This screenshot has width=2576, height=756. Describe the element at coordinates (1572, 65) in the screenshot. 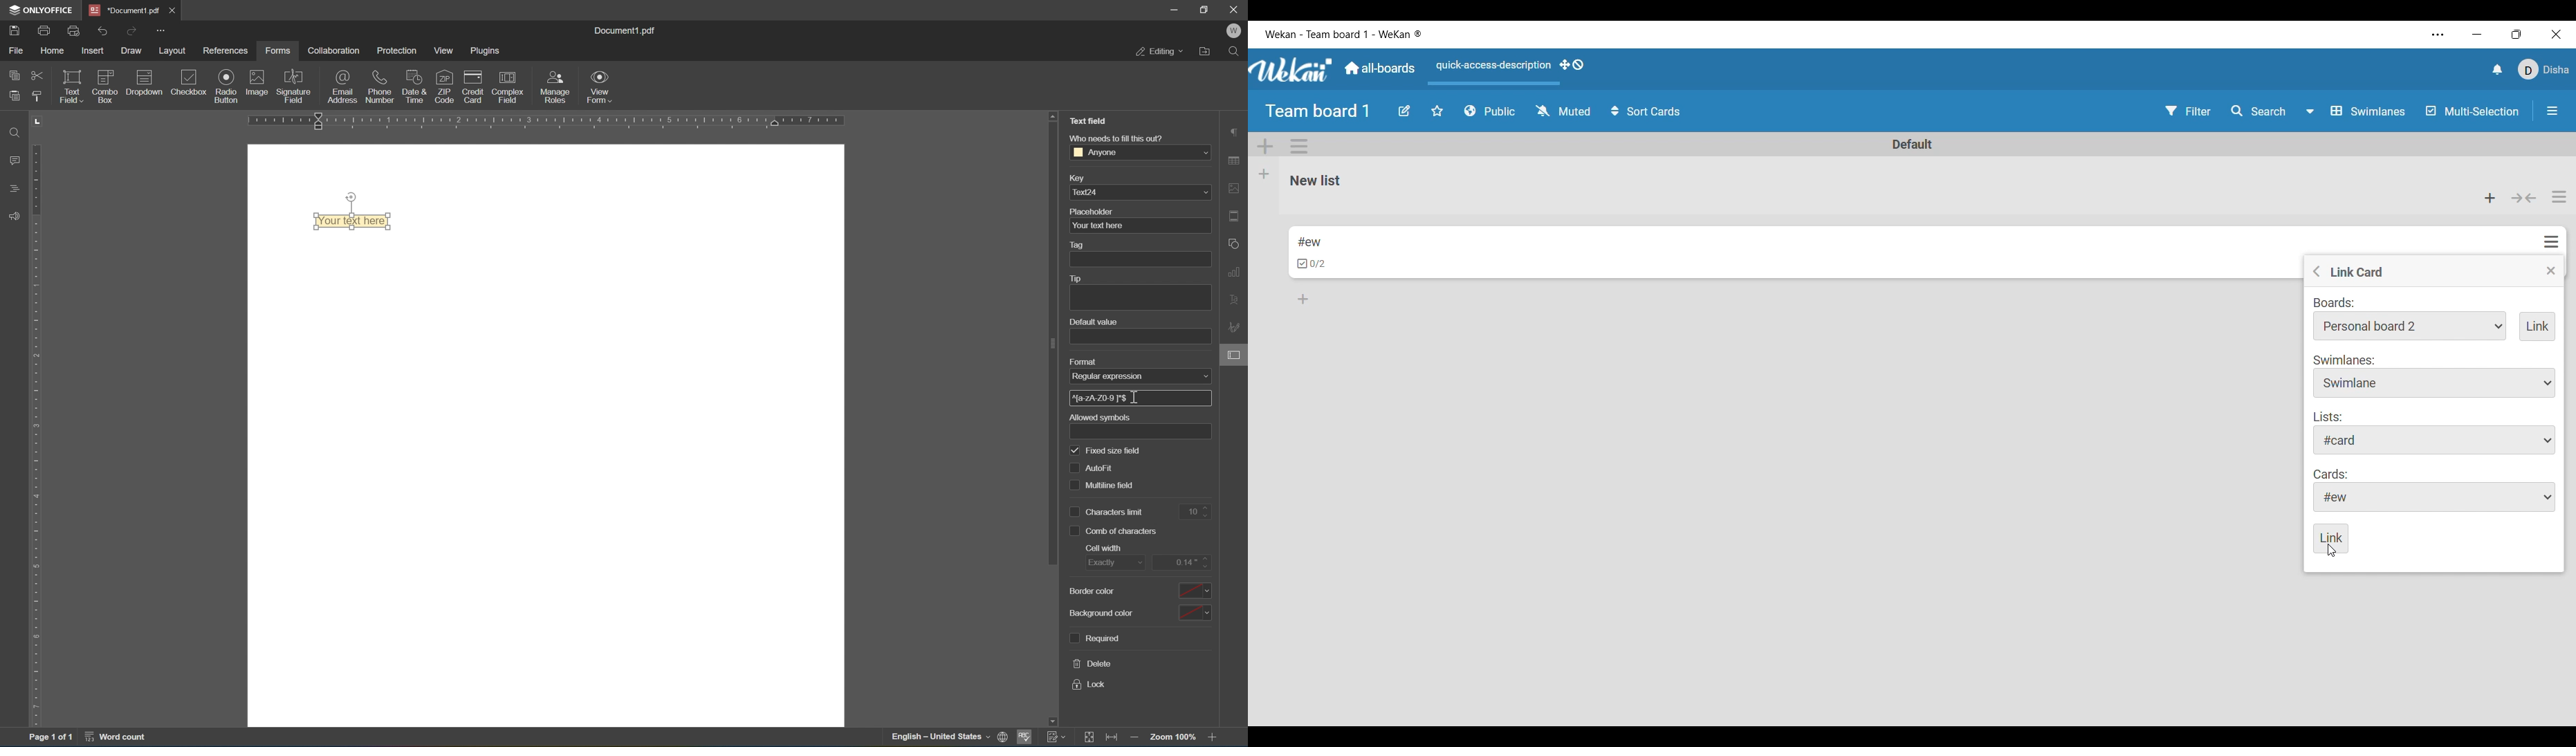

I see `Show desktop drag handles` at that location.